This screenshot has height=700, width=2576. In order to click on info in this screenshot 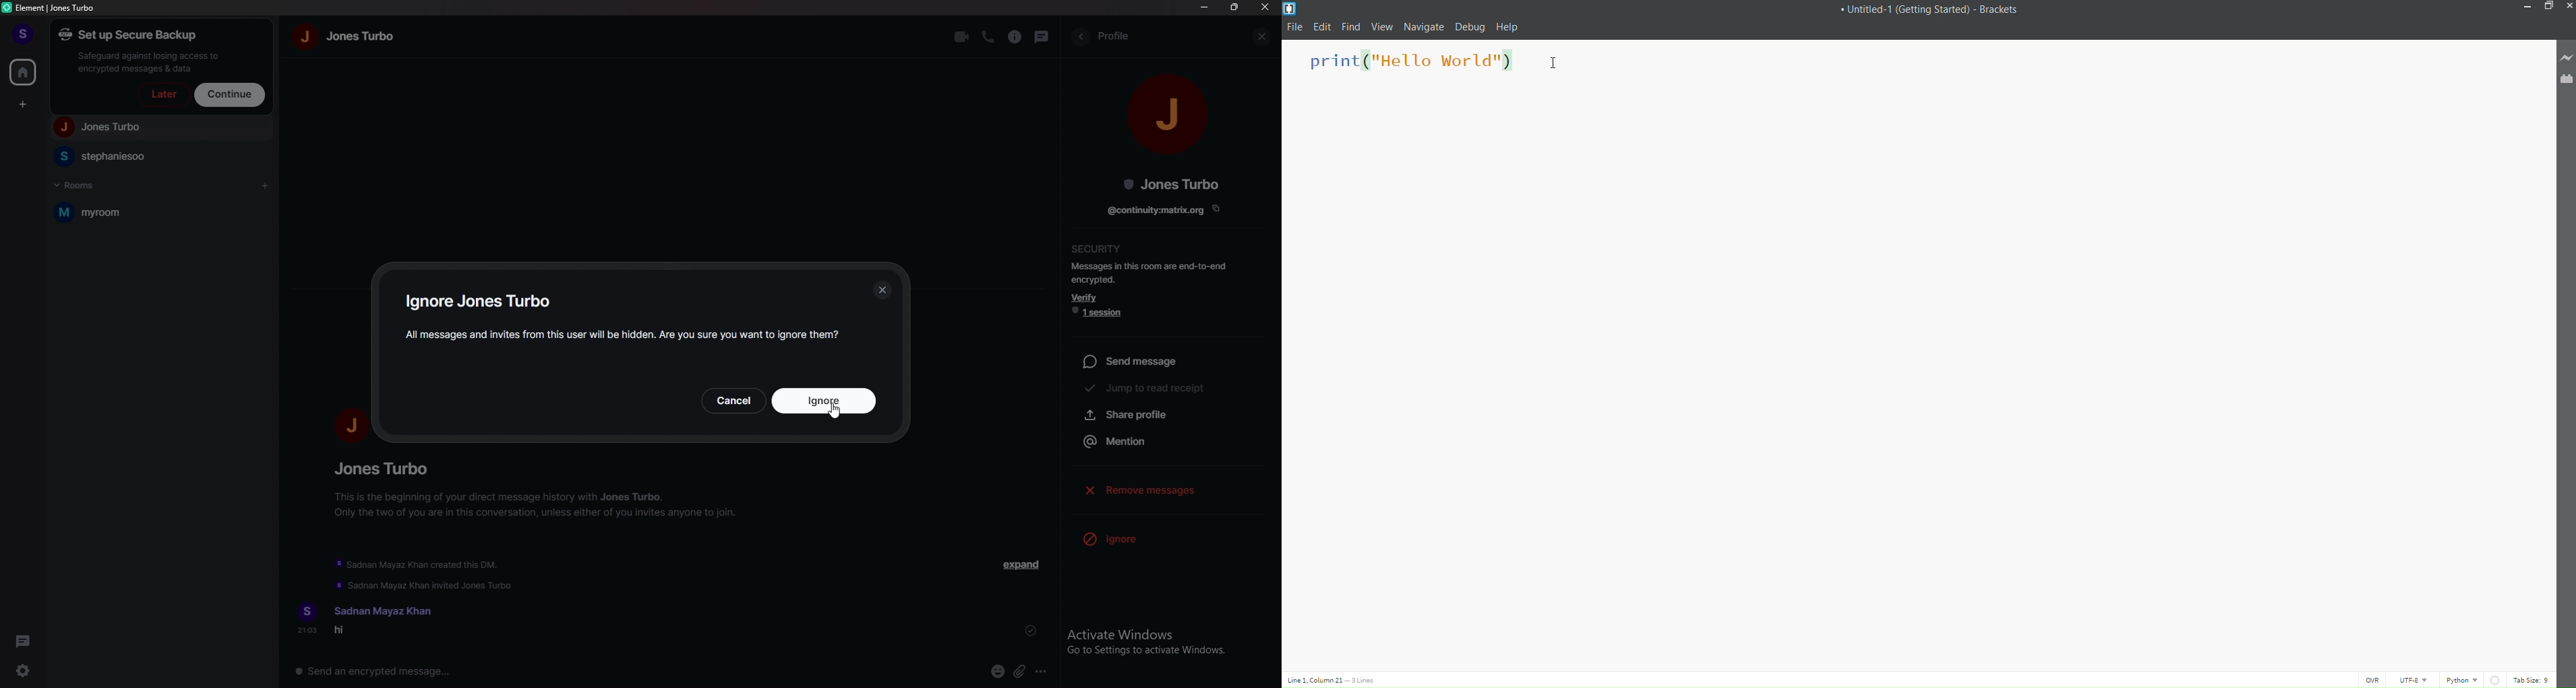, I will do `click(1015, 37)`.